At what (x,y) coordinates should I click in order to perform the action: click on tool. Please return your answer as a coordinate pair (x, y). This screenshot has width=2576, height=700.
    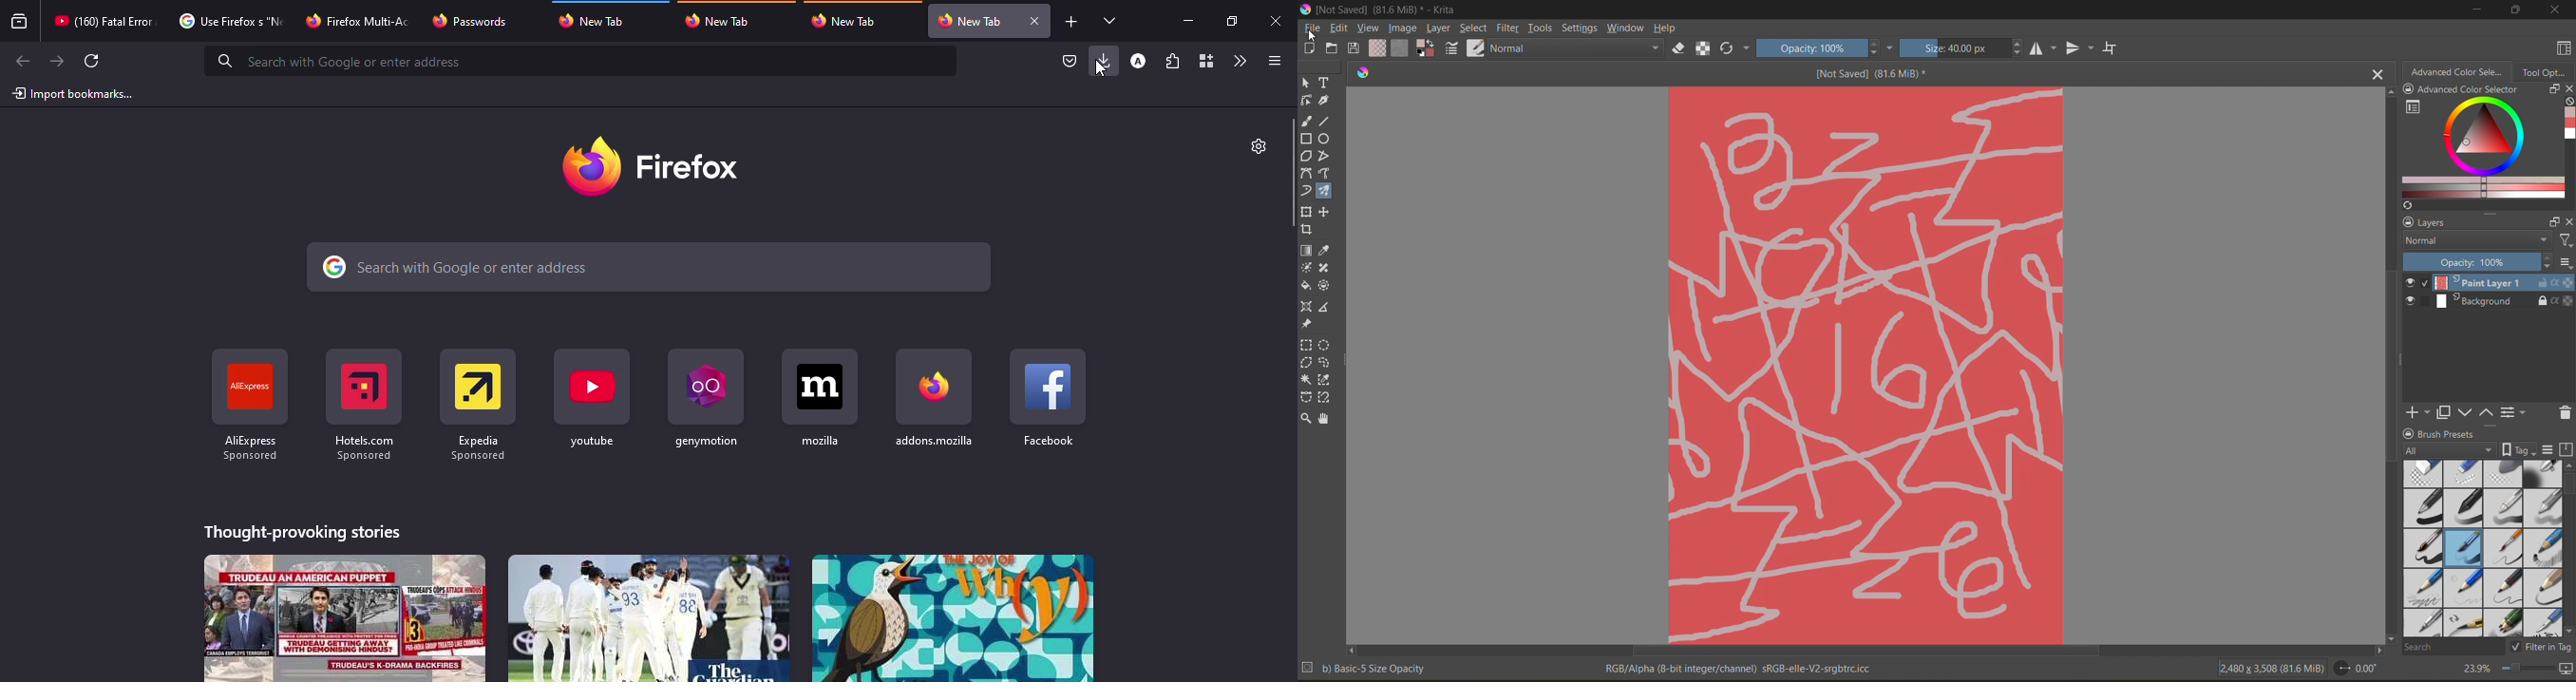
    Looking at the image, I should click on (1324, 380).